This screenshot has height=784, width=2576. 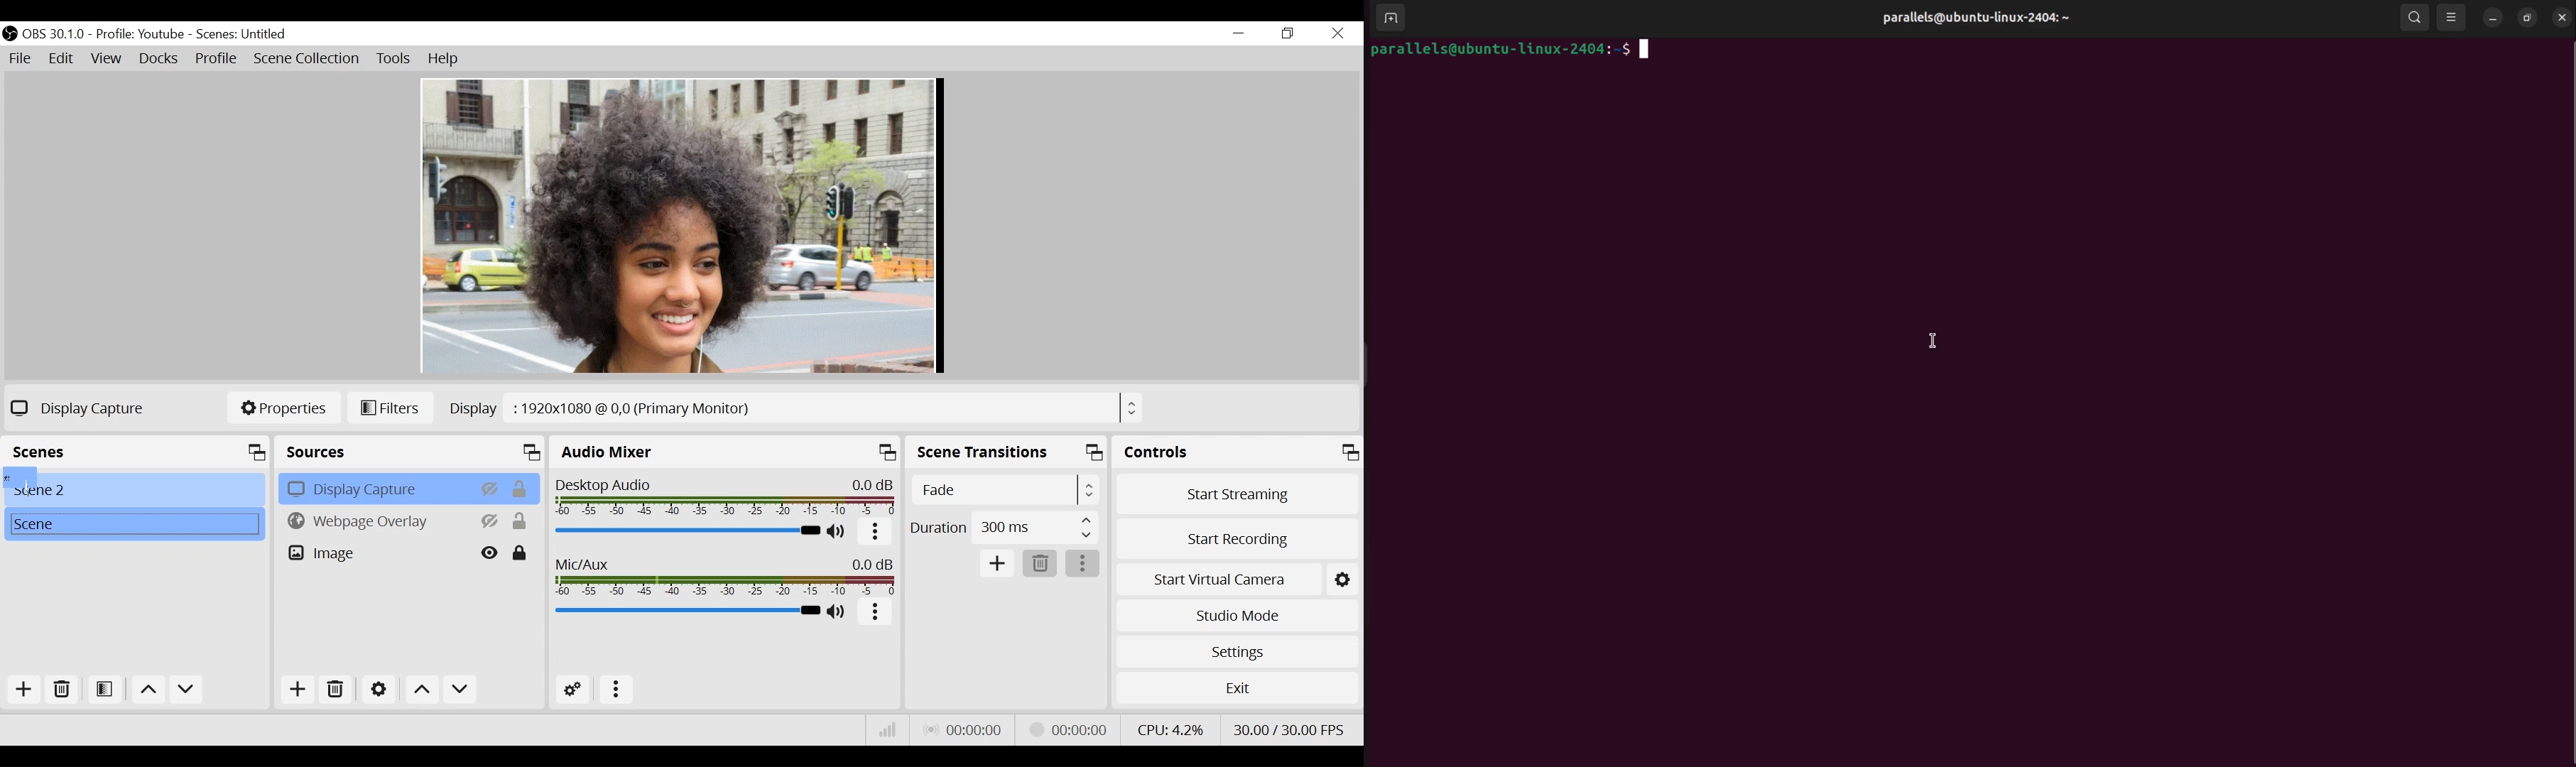 I want to click on Cursor, so click(x=21, y=479).